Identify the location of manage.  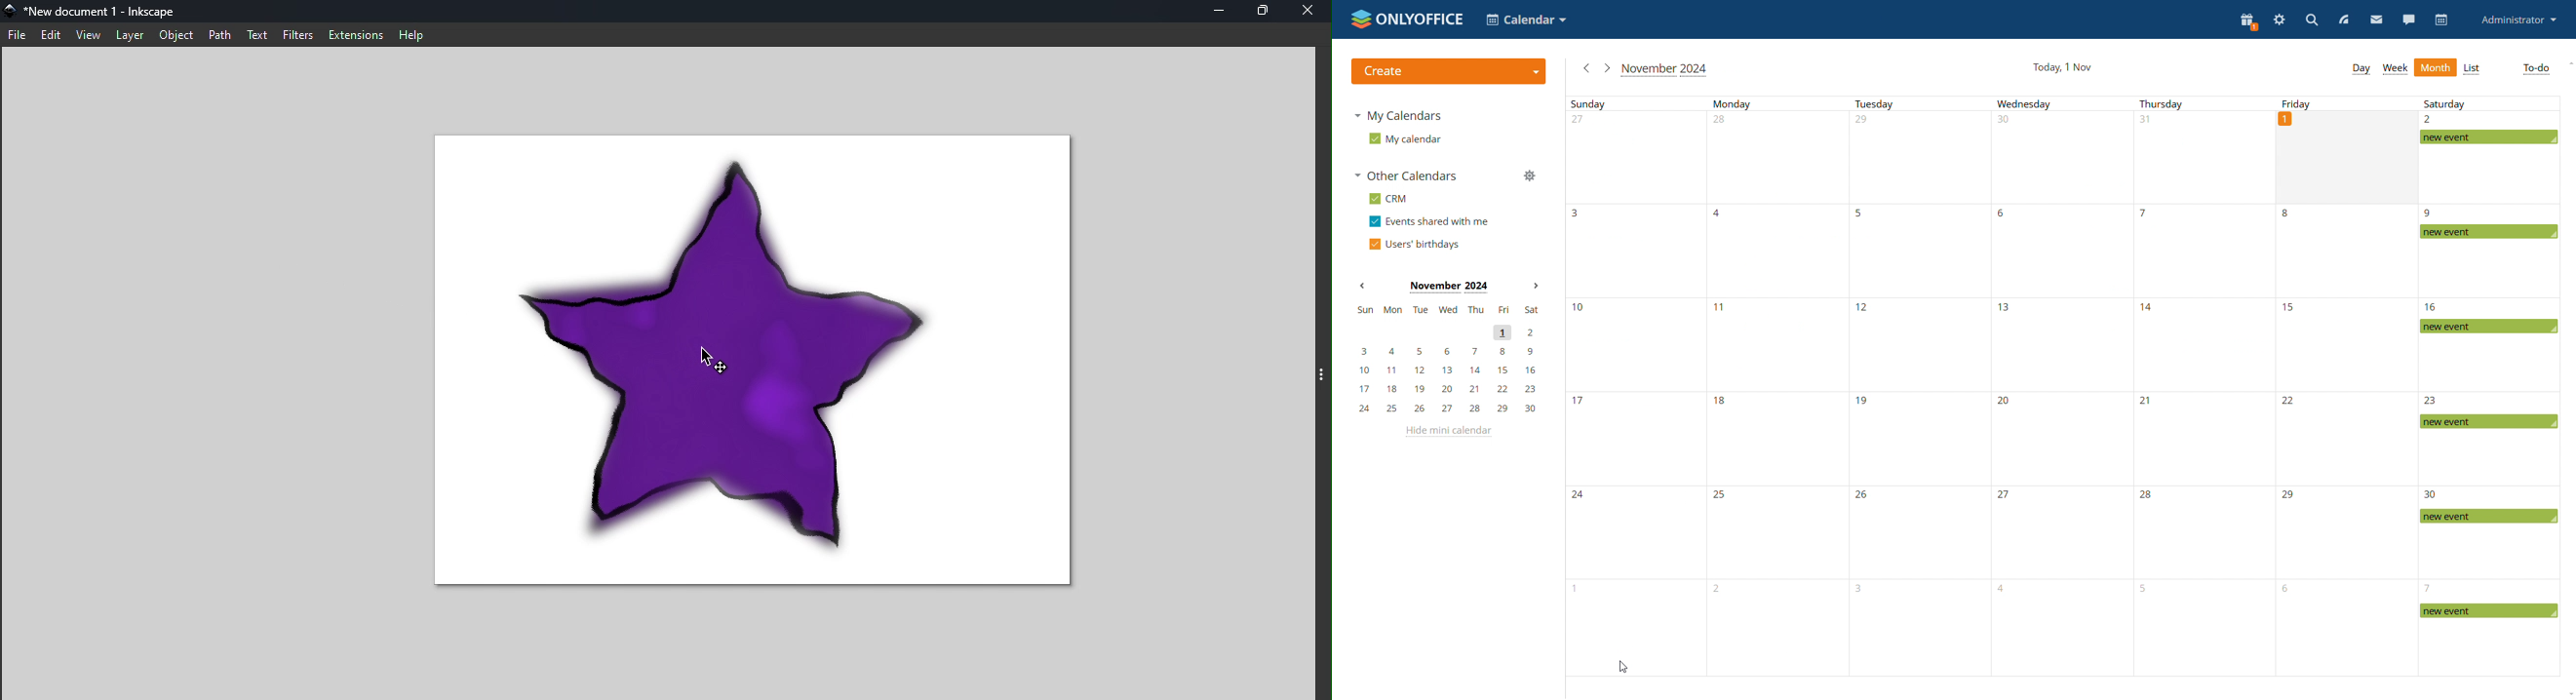
(1529, 176).